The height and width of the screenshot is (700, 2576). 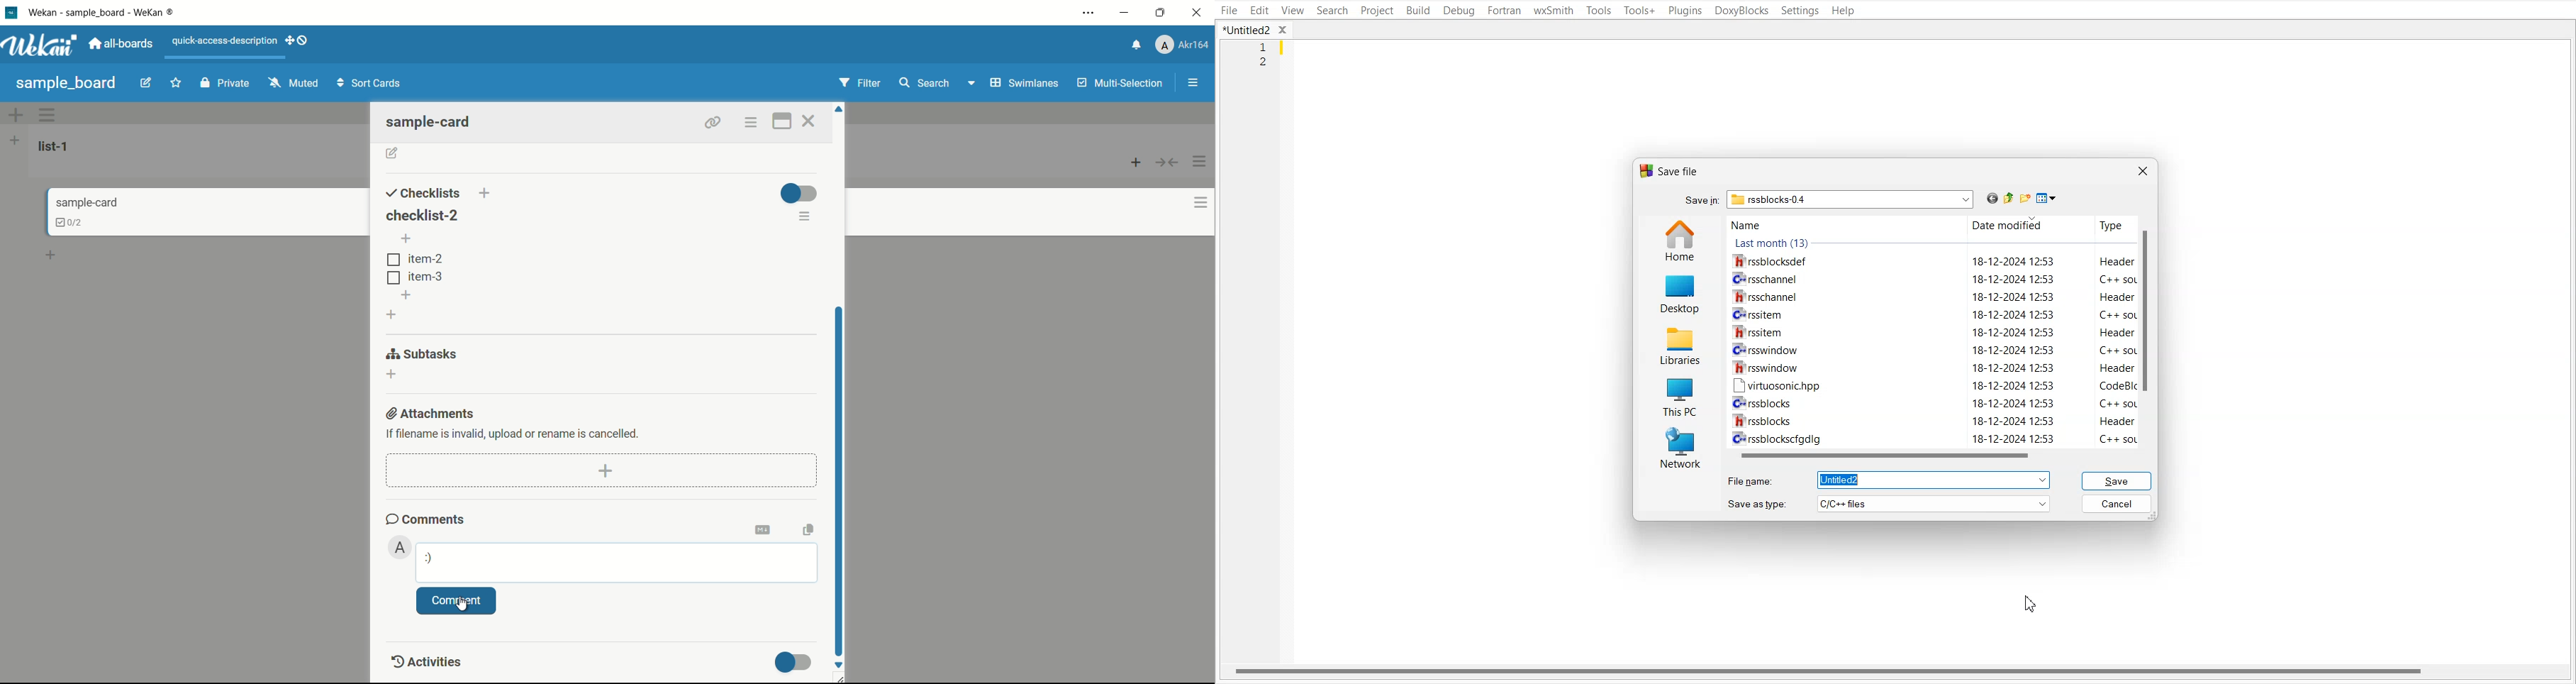 What do you see at coordinates (1935, 314) in the screenshot?
I see `Crrssitem 18-12-2024 12:53 C++ soL` at bounding box center [1935, 314].